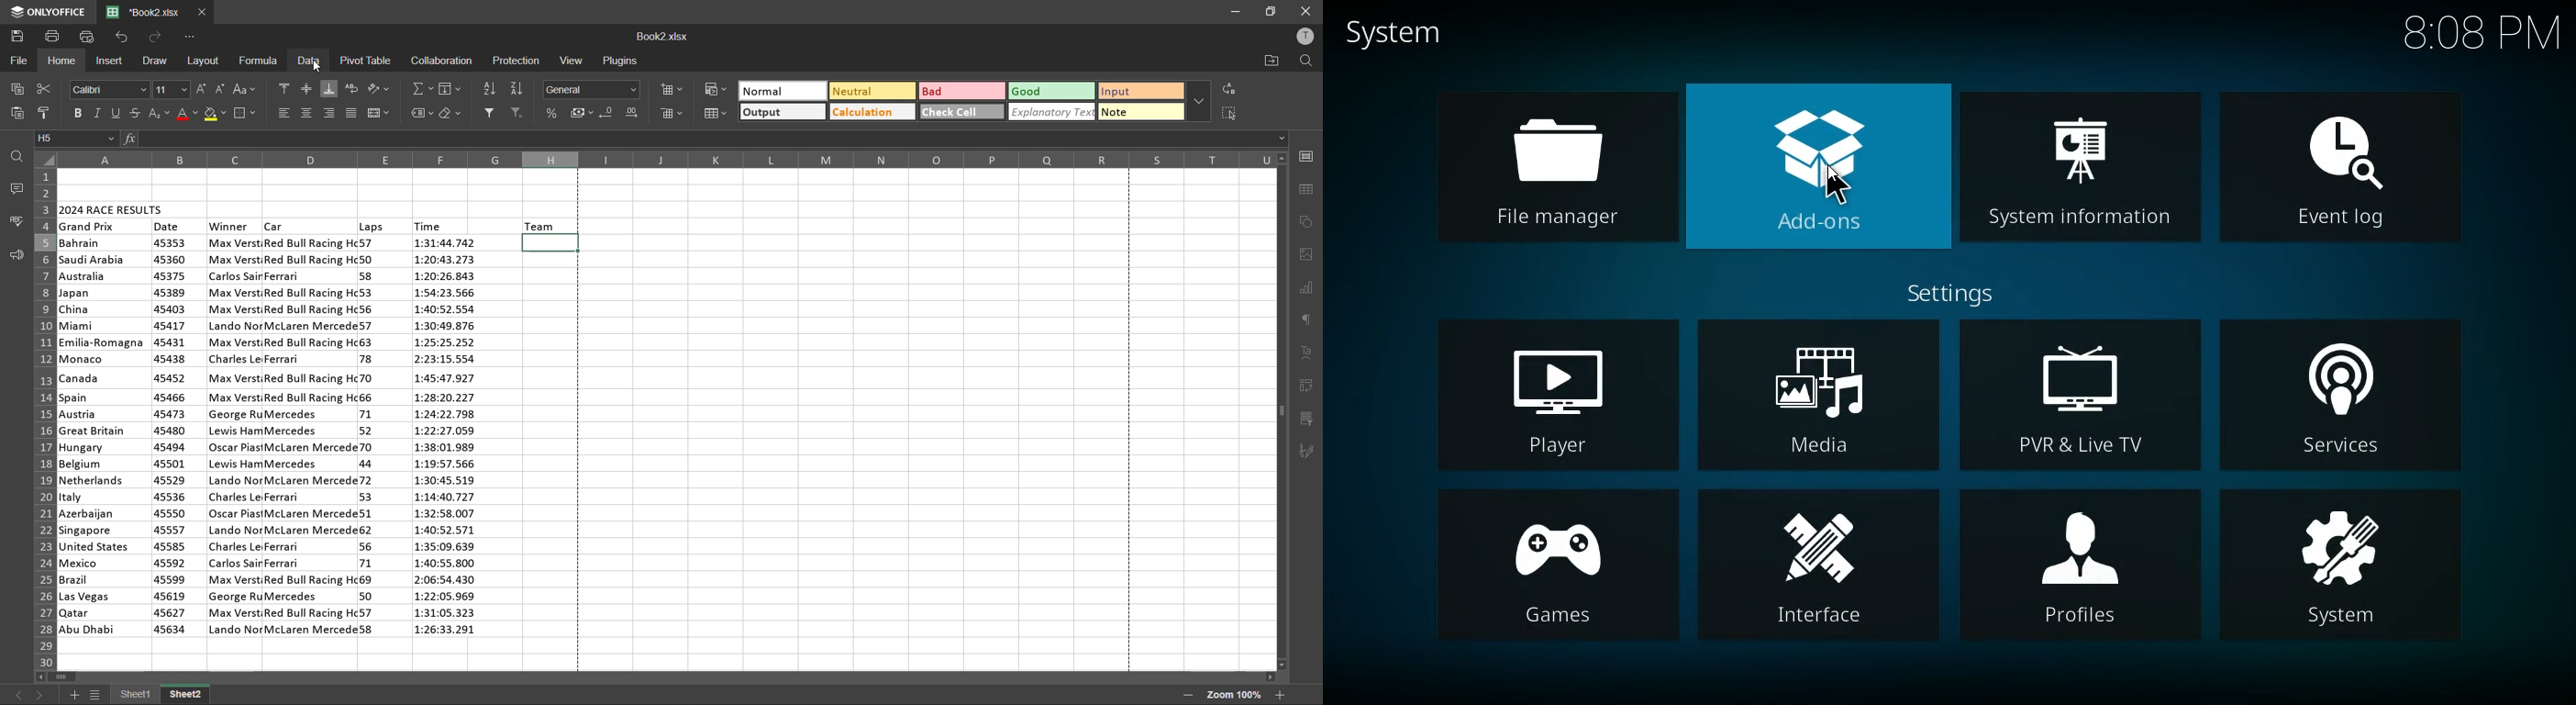  Describe the element at coordinates (449, 116) in the screenshot. I see `clear` at that location.